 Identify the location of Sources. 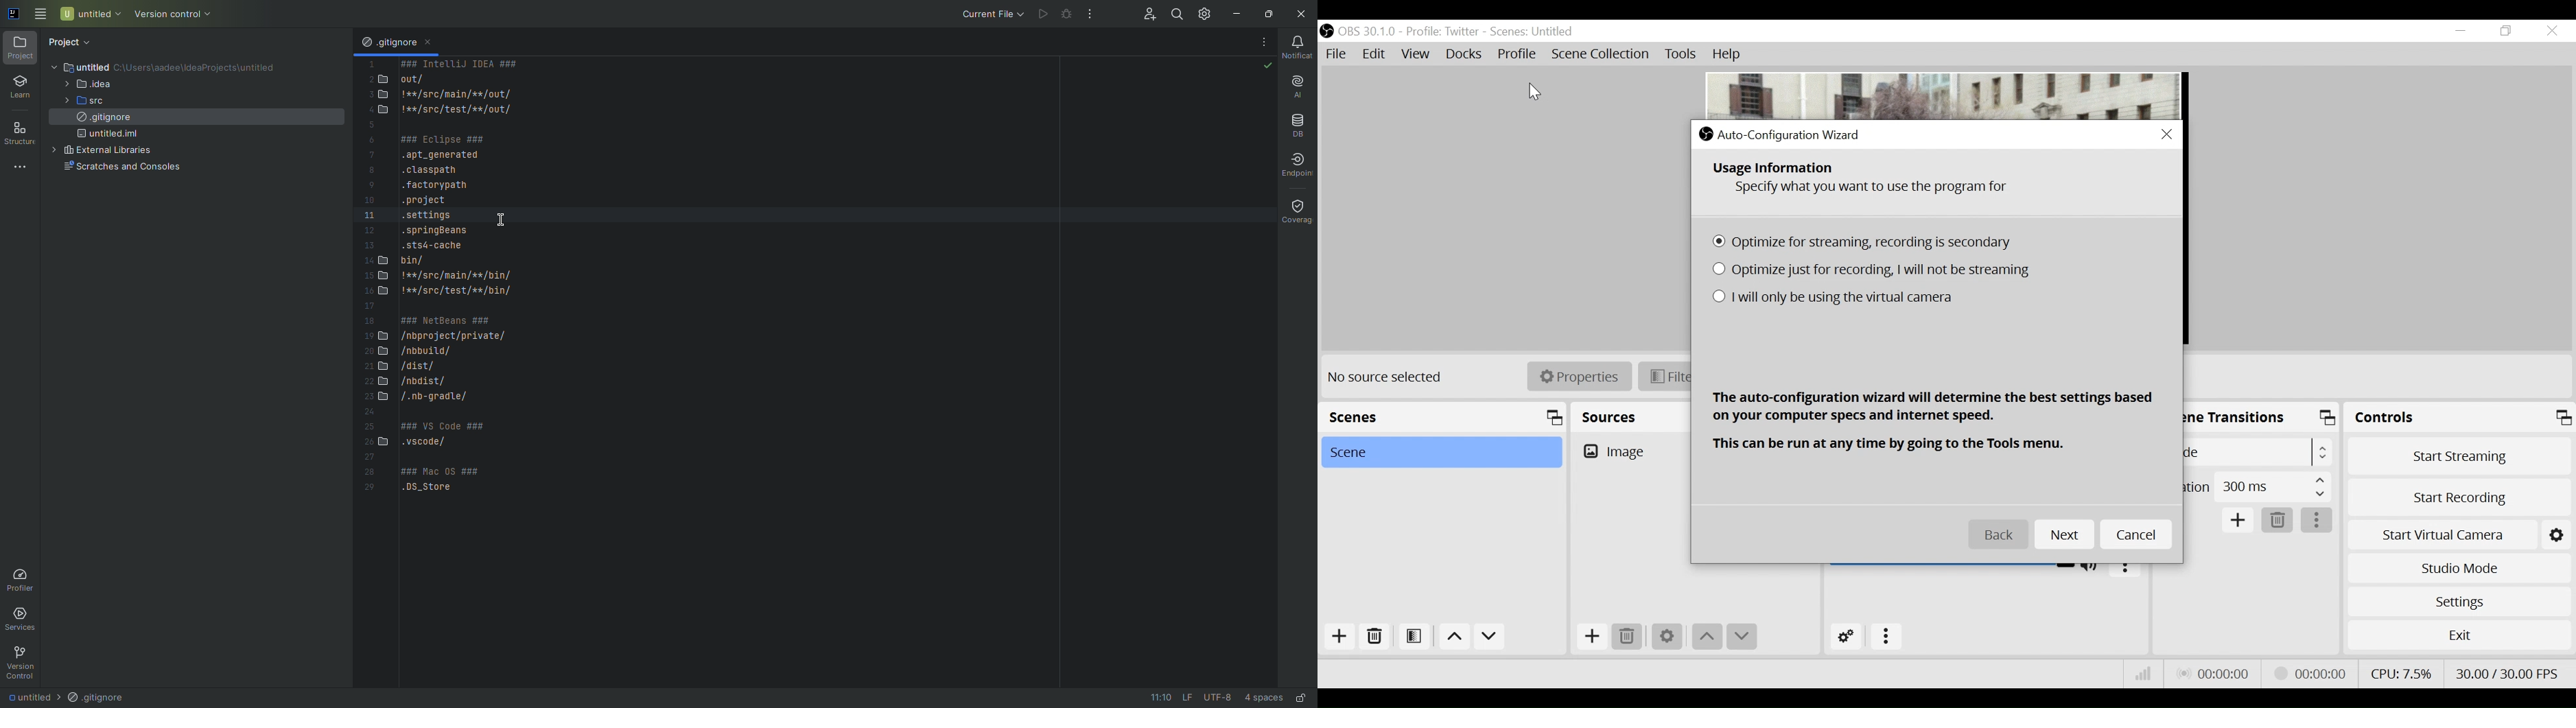
(1609, 414).